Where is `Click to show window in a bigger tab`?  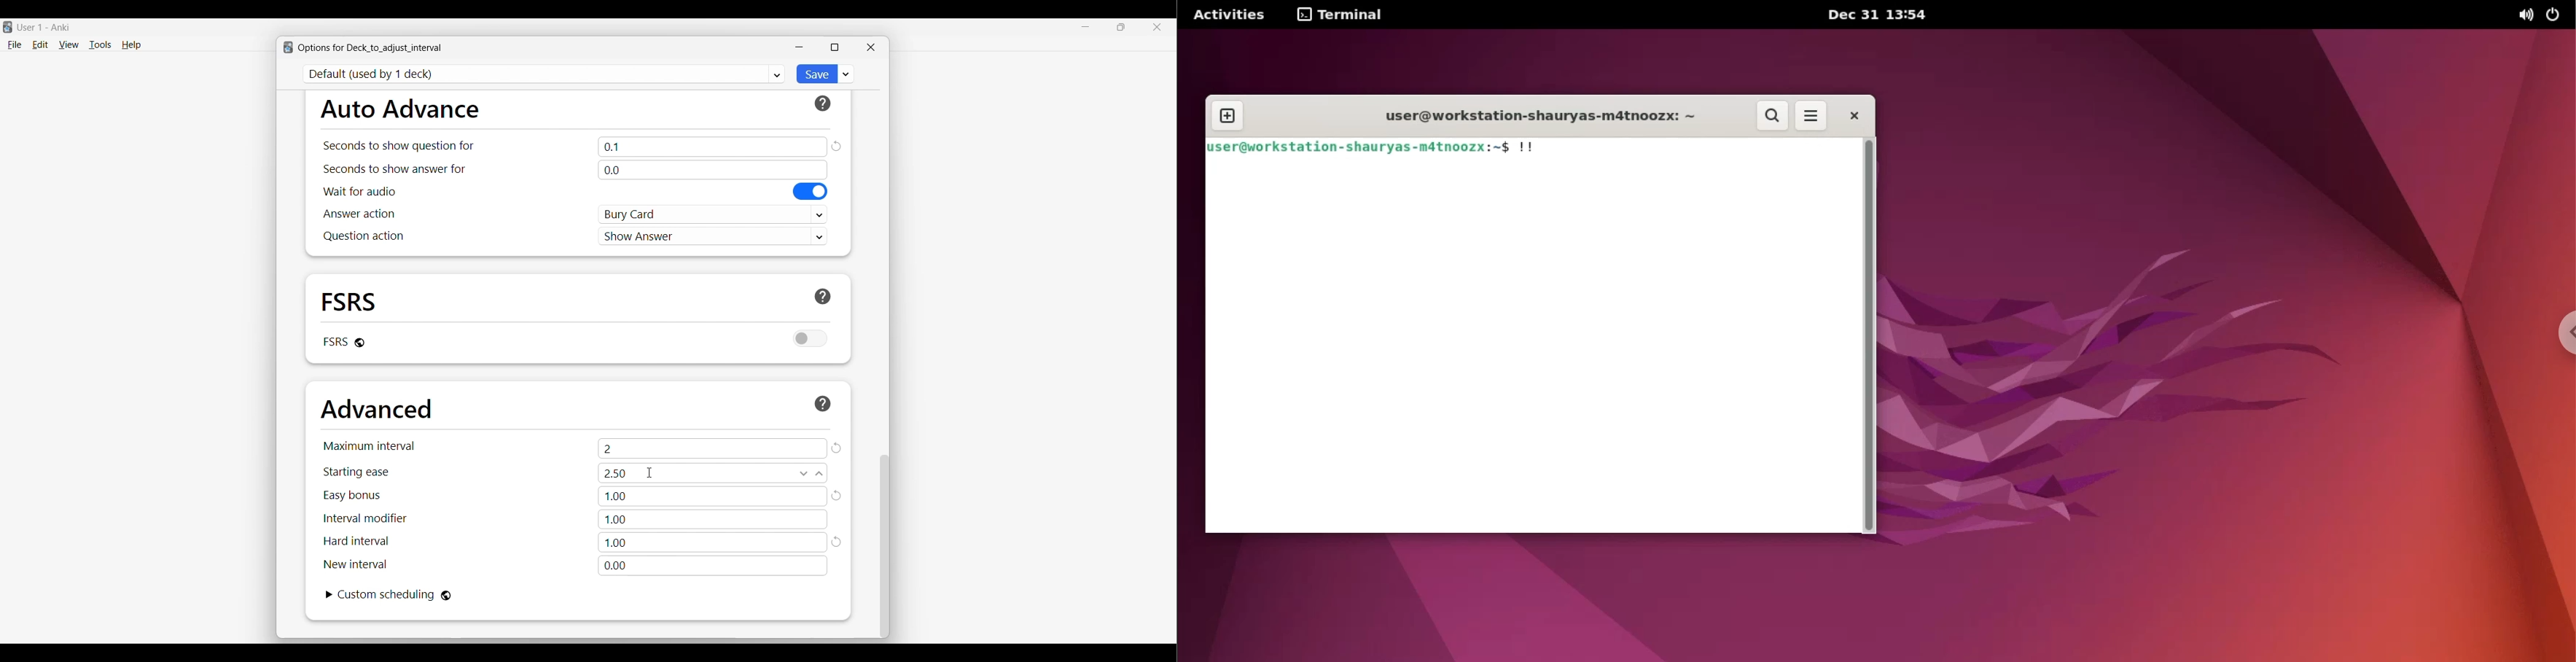 Click to show window in a bigger tab is located at coordinates (835, 47).